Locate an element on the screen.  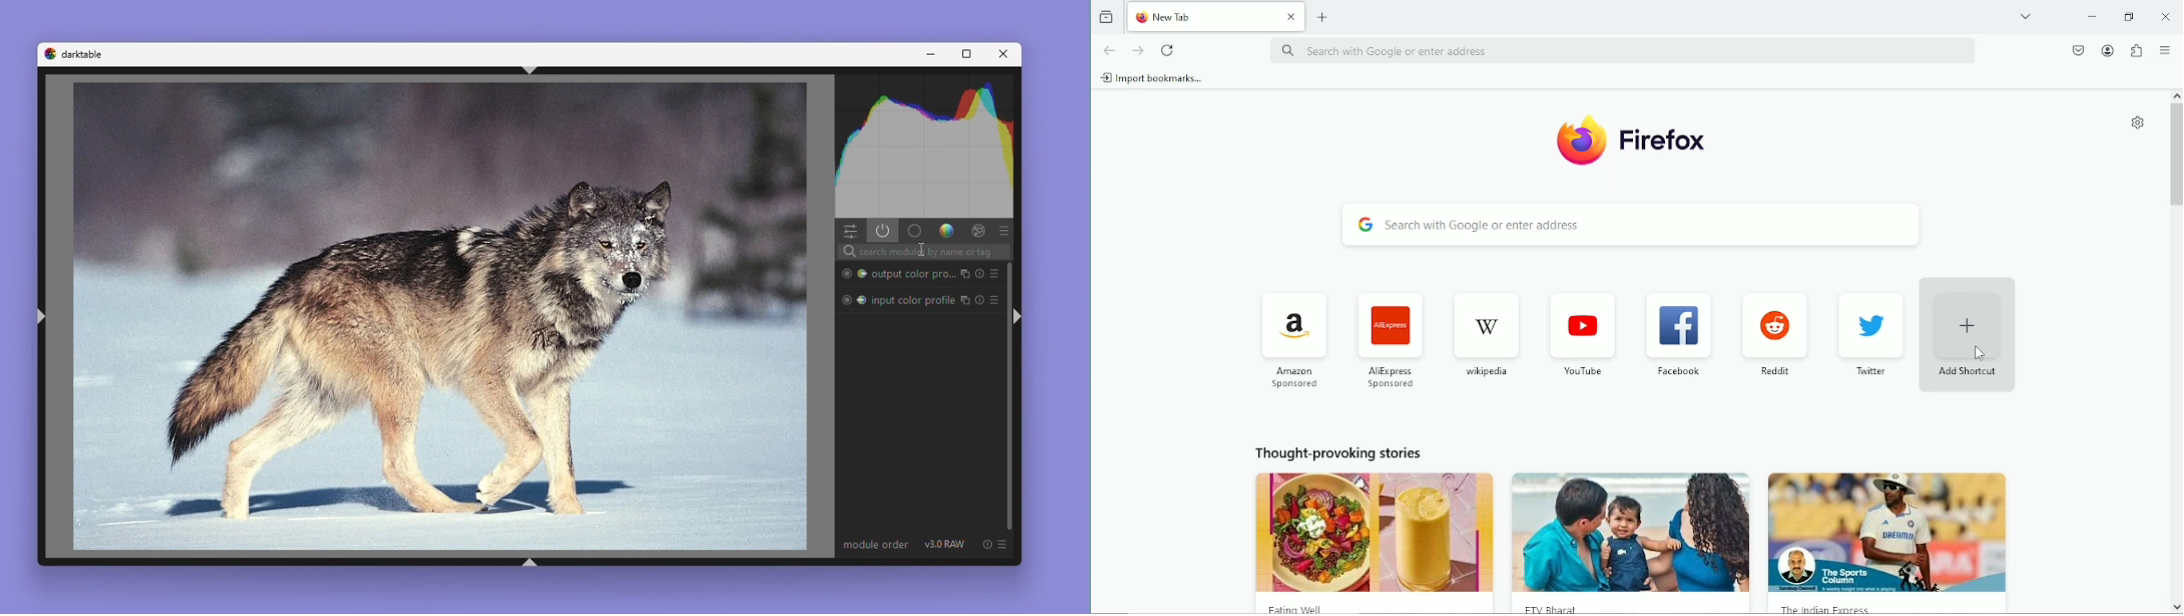
Colors is located at coordinates (947, 230).